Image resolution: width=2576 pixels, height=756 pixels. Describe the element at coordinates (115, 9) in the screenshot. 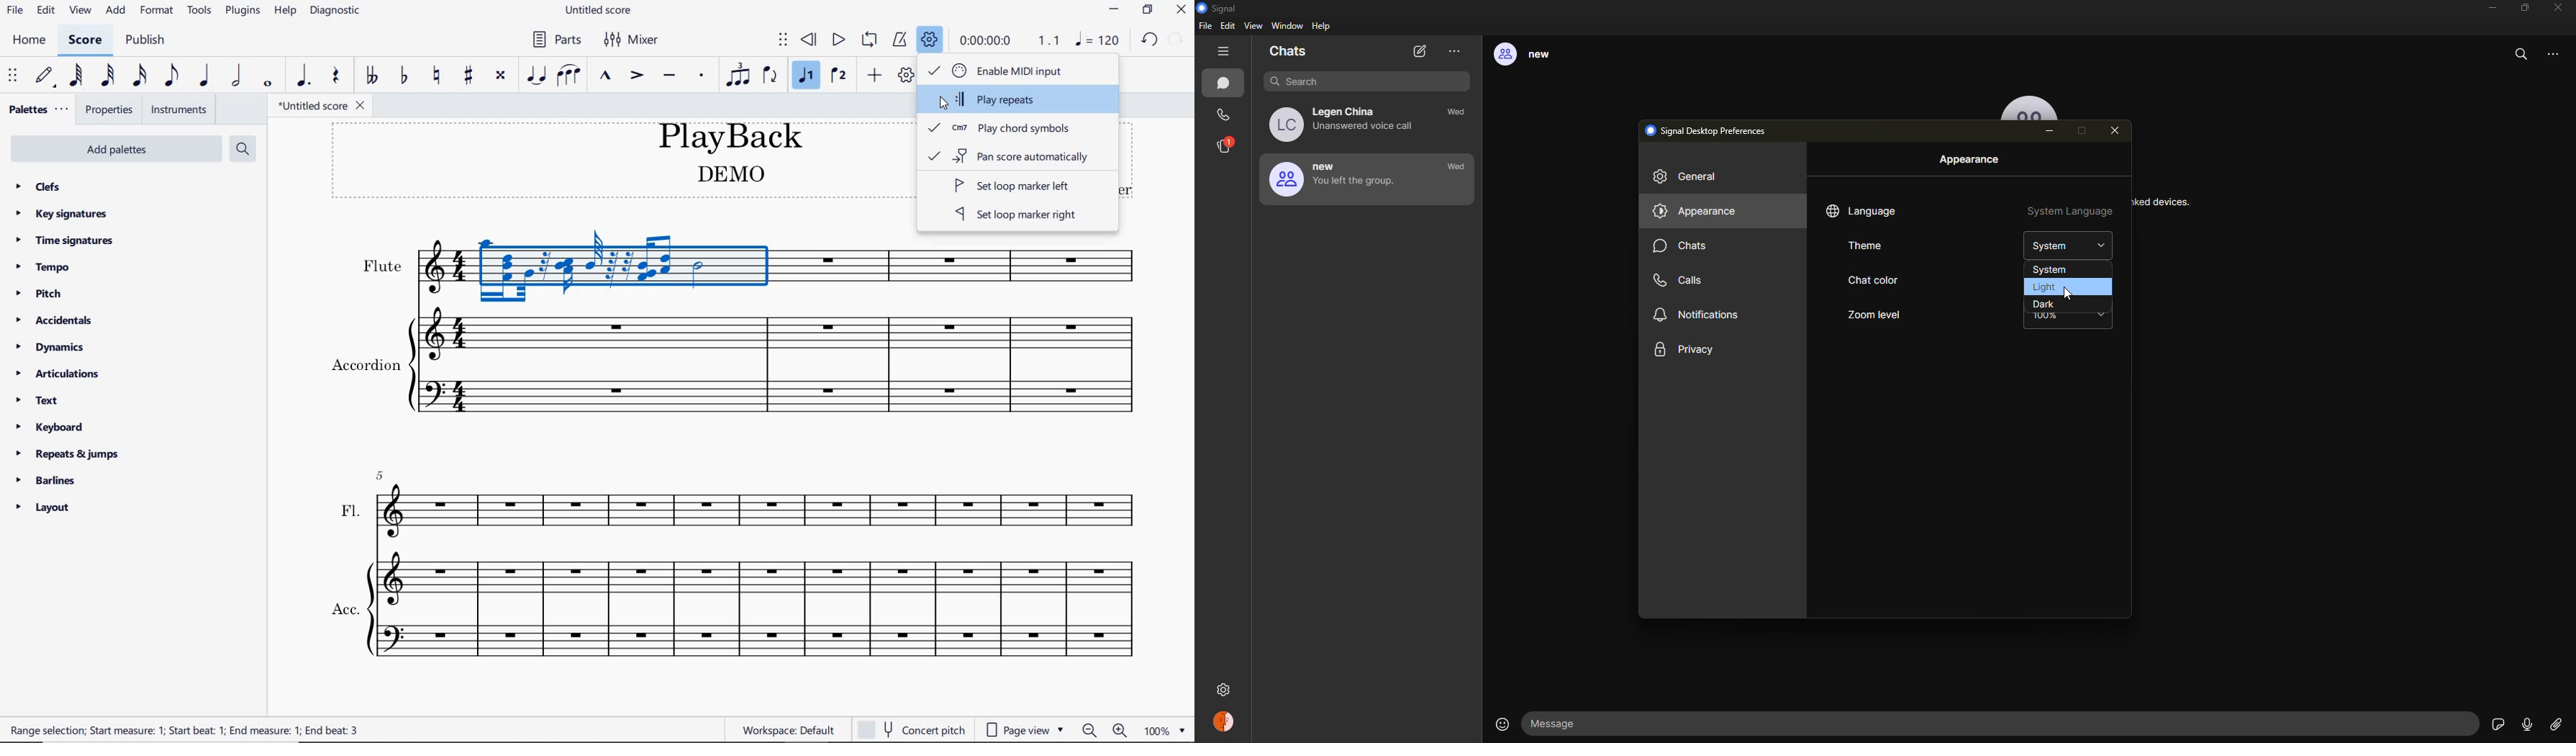

I see `add` at that location.